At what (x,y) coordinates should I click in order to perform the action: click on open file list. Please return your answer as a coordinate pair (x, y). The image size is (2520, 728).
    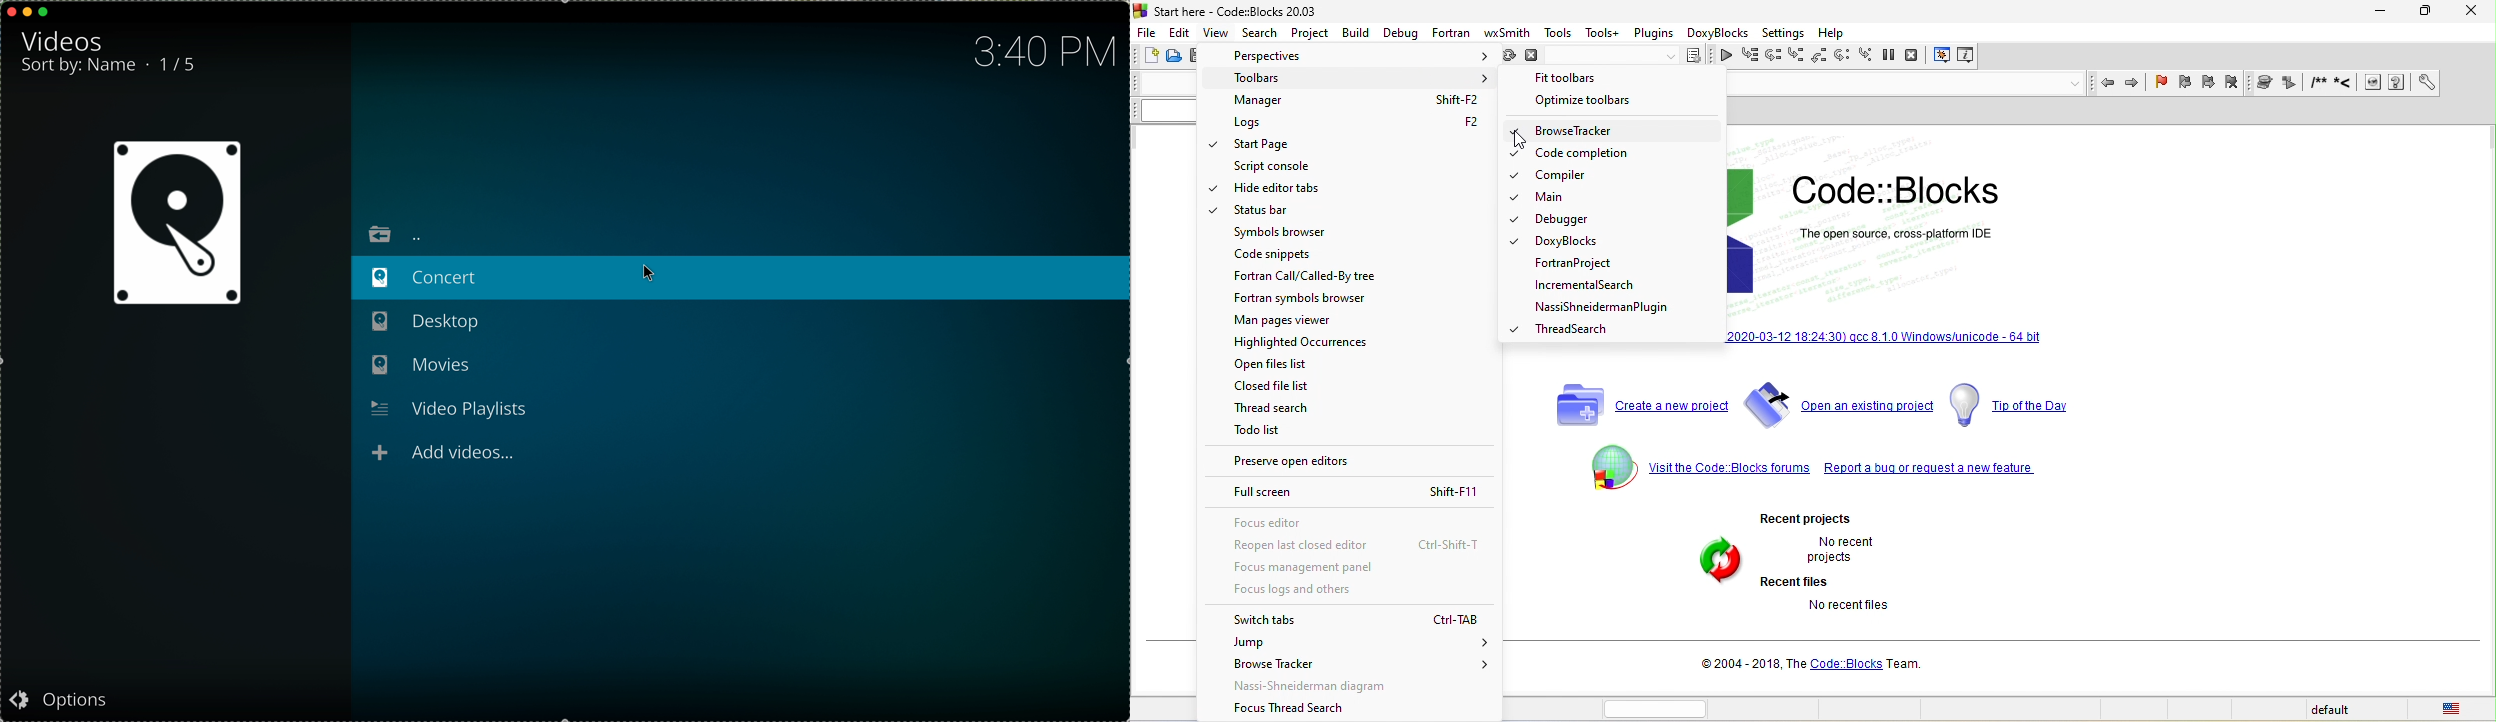
    Looking at the image, I should click on (1280, 365).